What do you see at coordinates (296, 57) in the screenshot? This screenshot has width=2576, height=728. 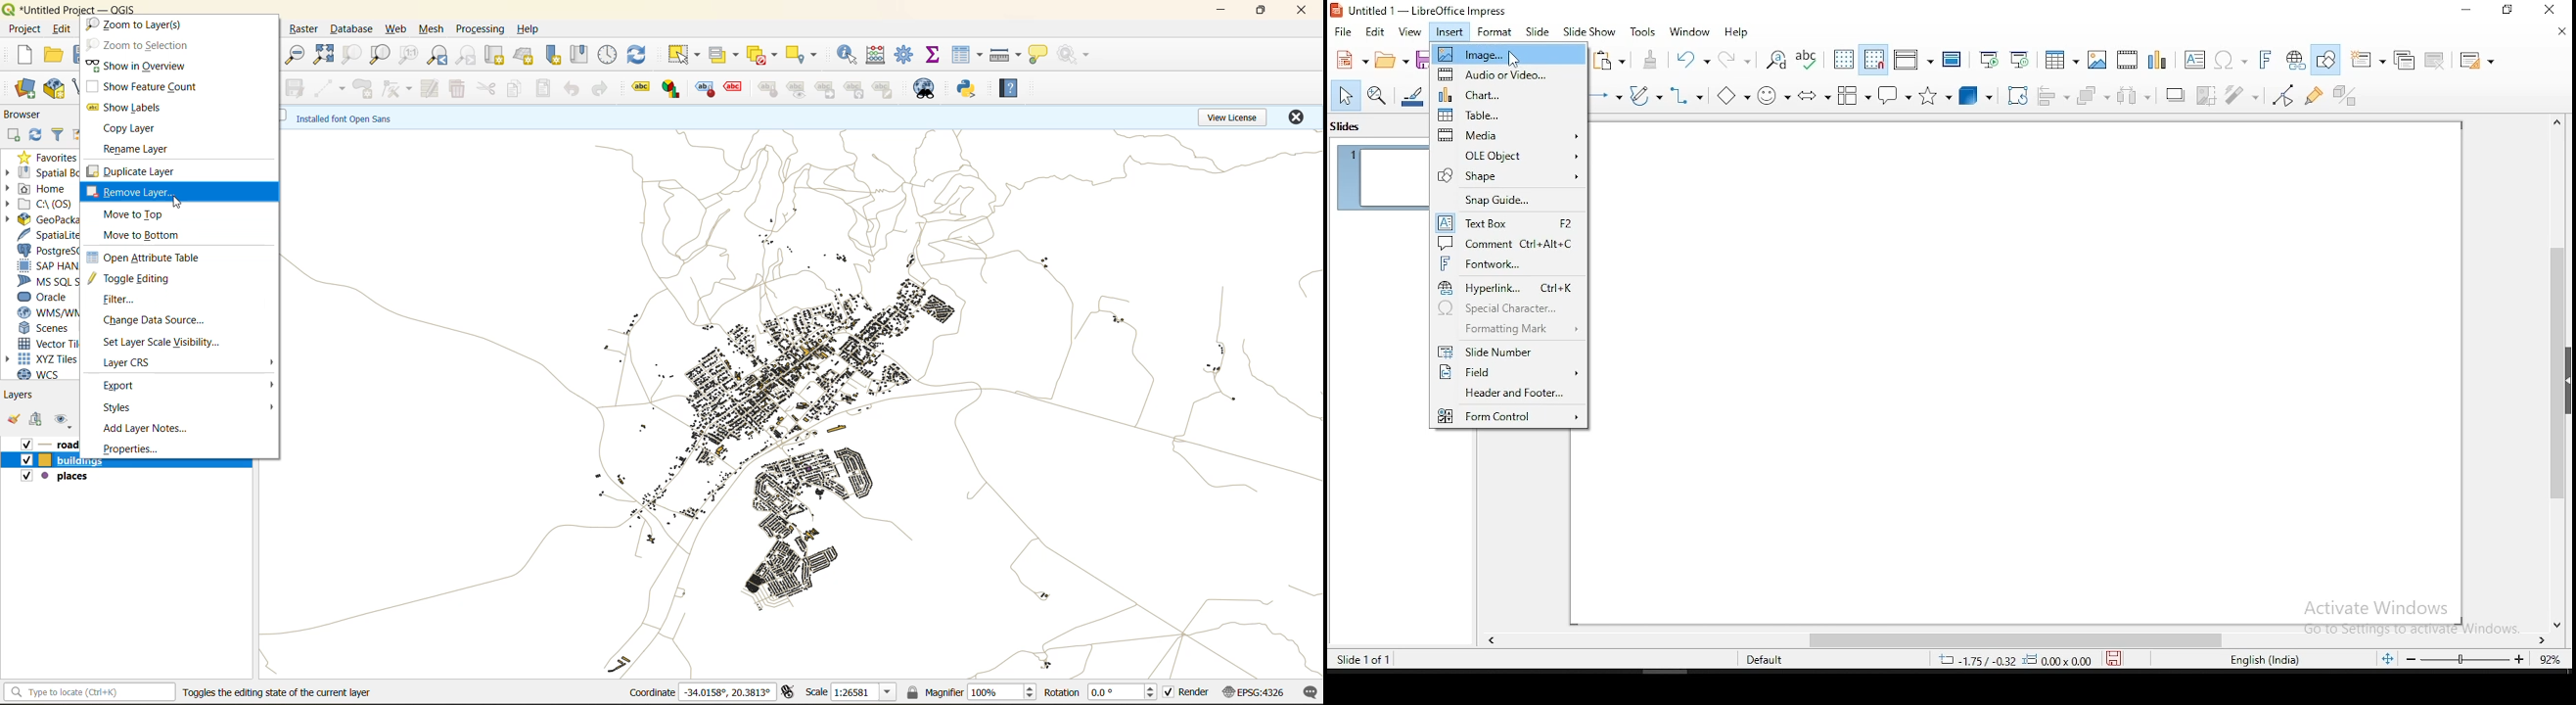 I see `zoom out` at bounding box center [296, 57].